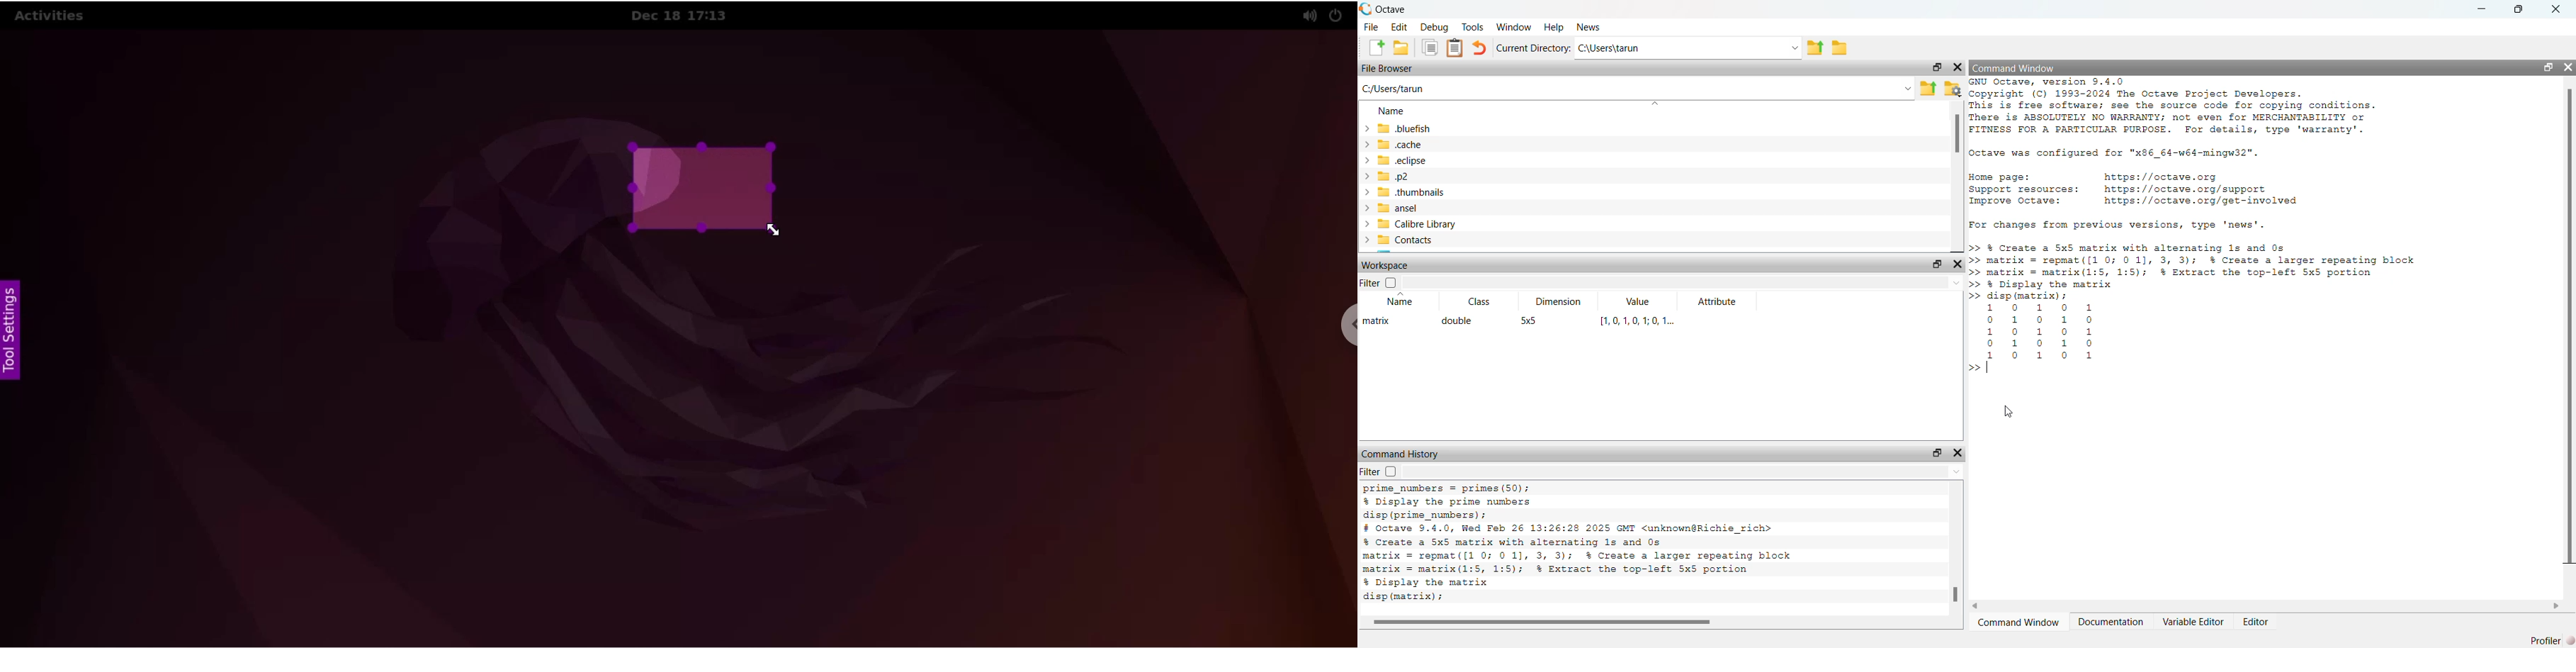 The width and height of the screenshot is (2576, 672). What do you see at coordinates (1516, 27) in the screenshot?
I see `Window` at bounding box center [1516, 27].